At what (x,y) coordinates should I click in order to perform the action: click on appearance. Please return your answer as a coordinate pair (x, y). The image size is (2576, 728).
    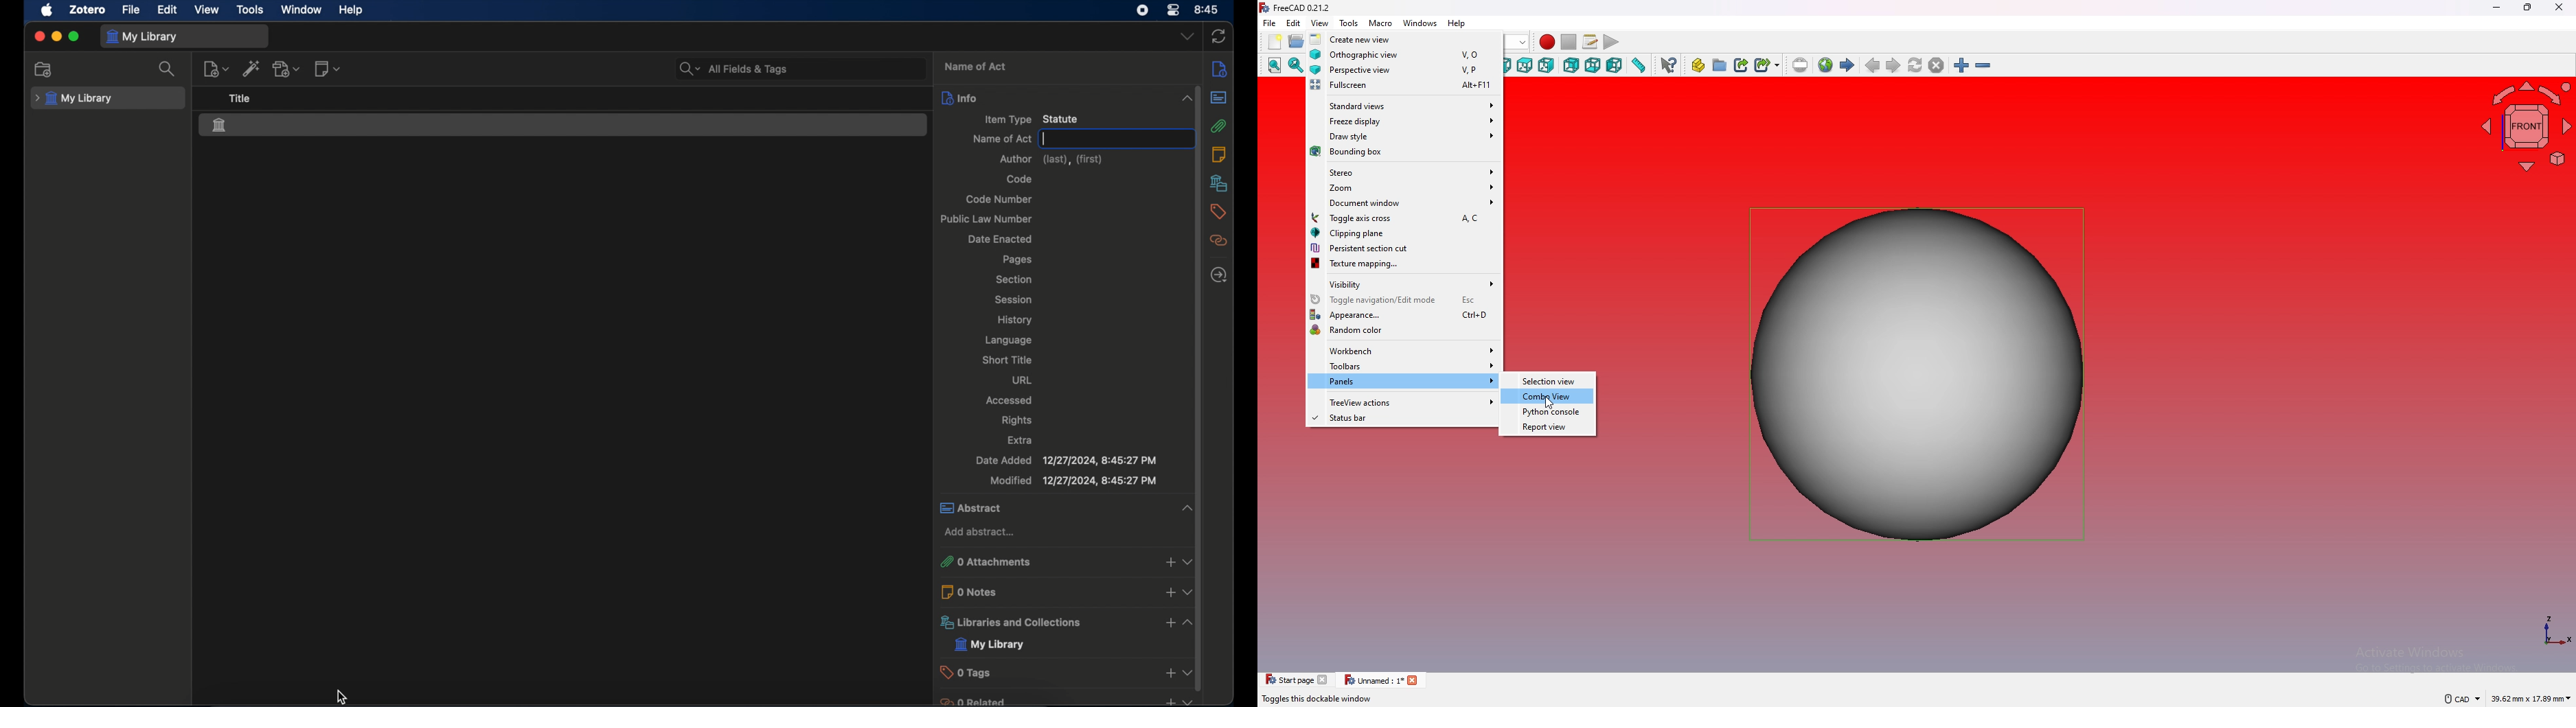
    Looking at the image, I should click on (1404, 315).